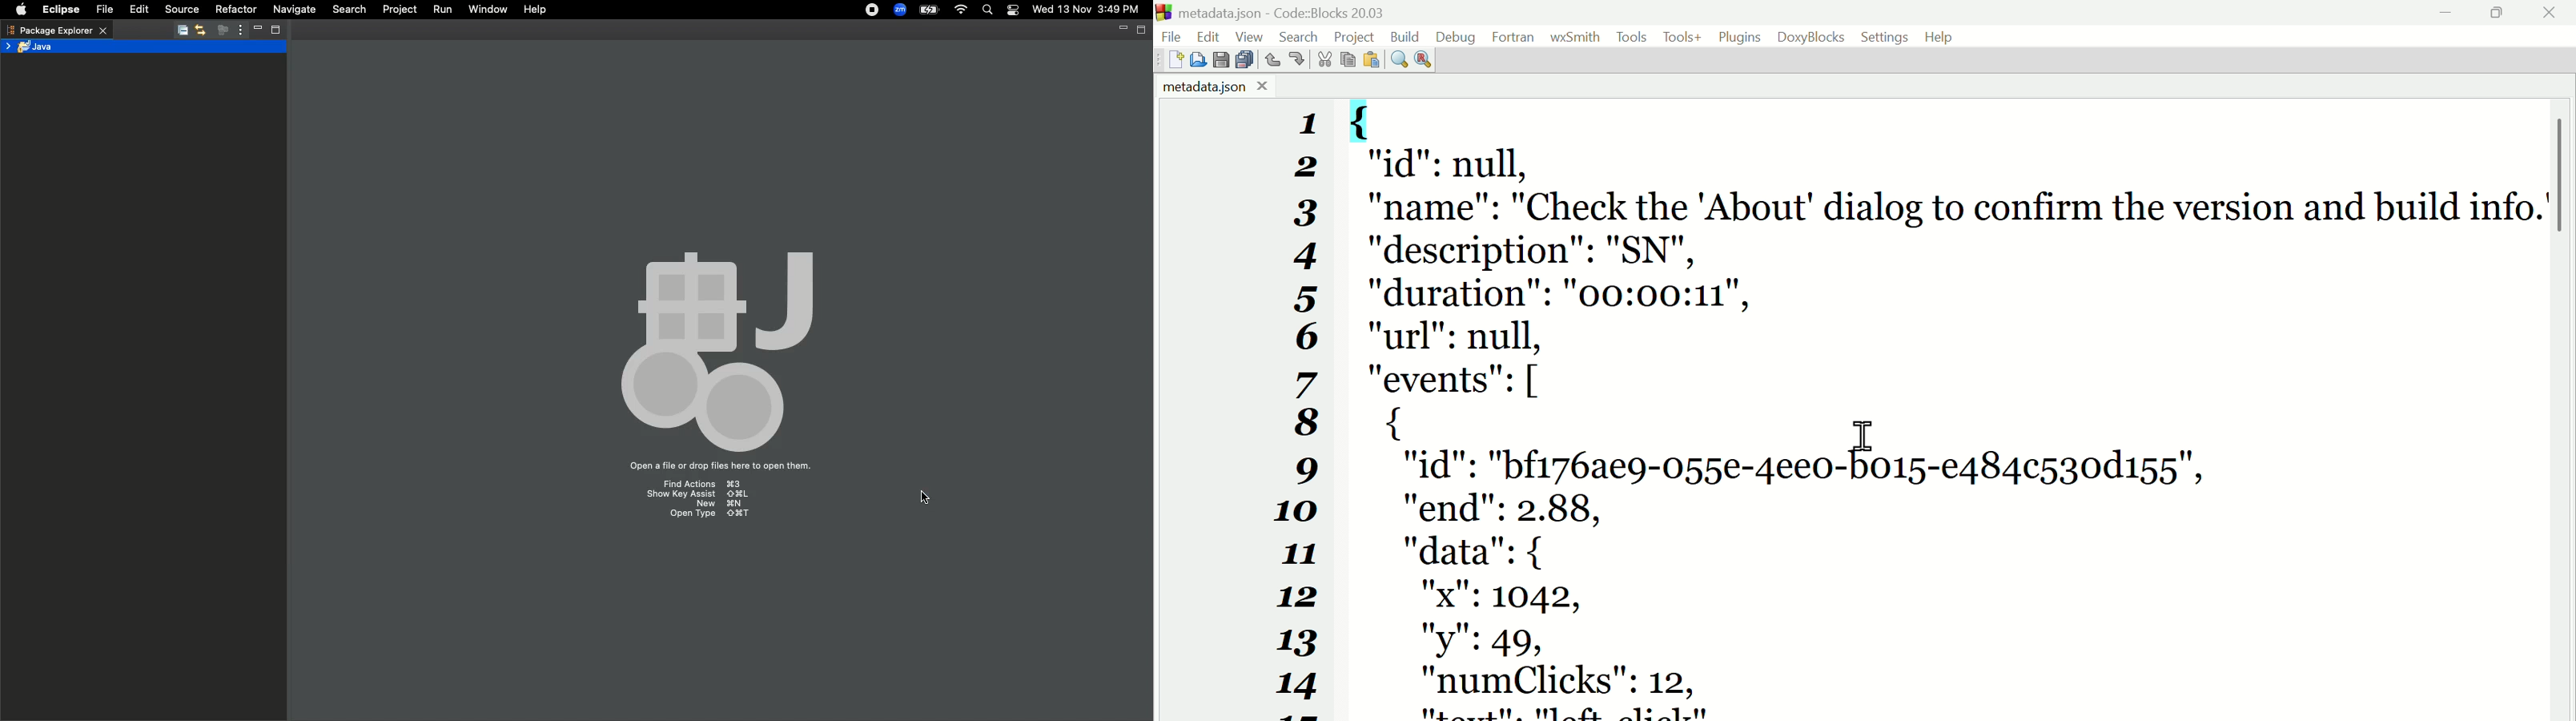 Image resolution: width=2576 pixels, height=728 pixels. I want to click on Open a file or drop files here to open them., so click(720, 468).